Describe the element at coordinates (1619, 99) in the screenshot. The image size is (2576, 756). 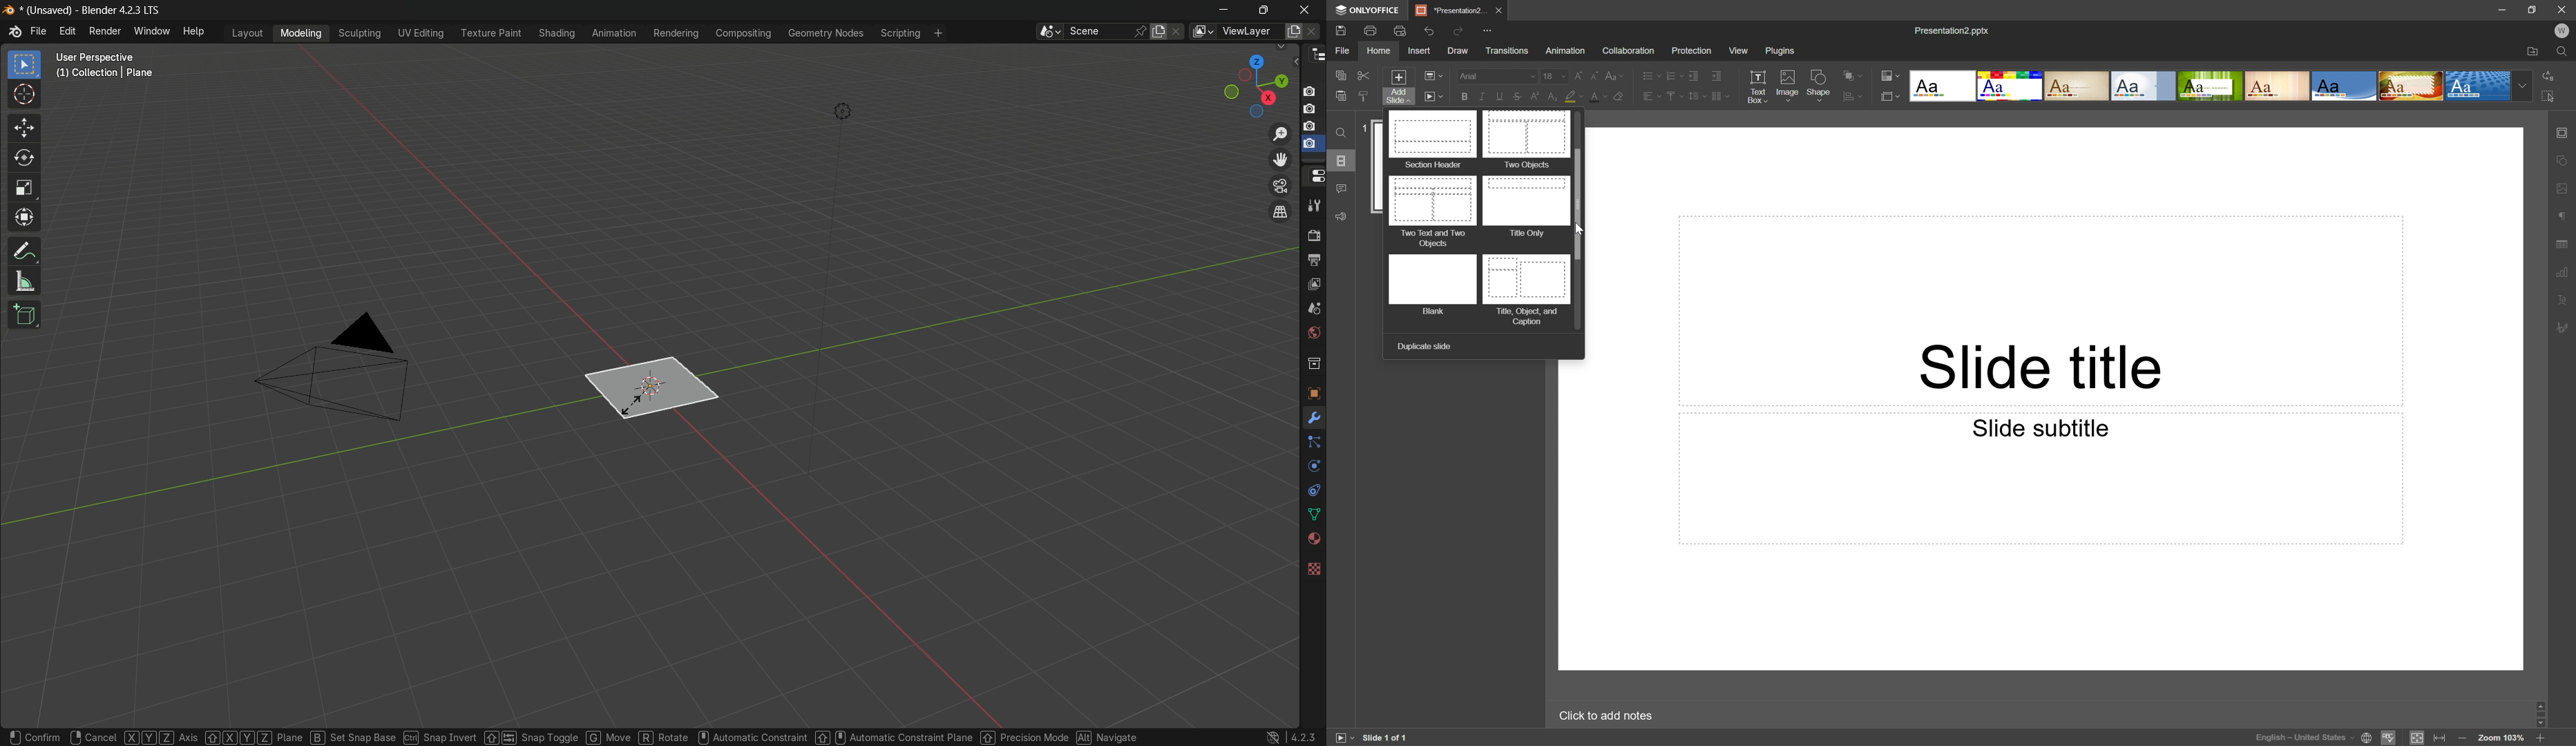
I see `Clear style` at that location.